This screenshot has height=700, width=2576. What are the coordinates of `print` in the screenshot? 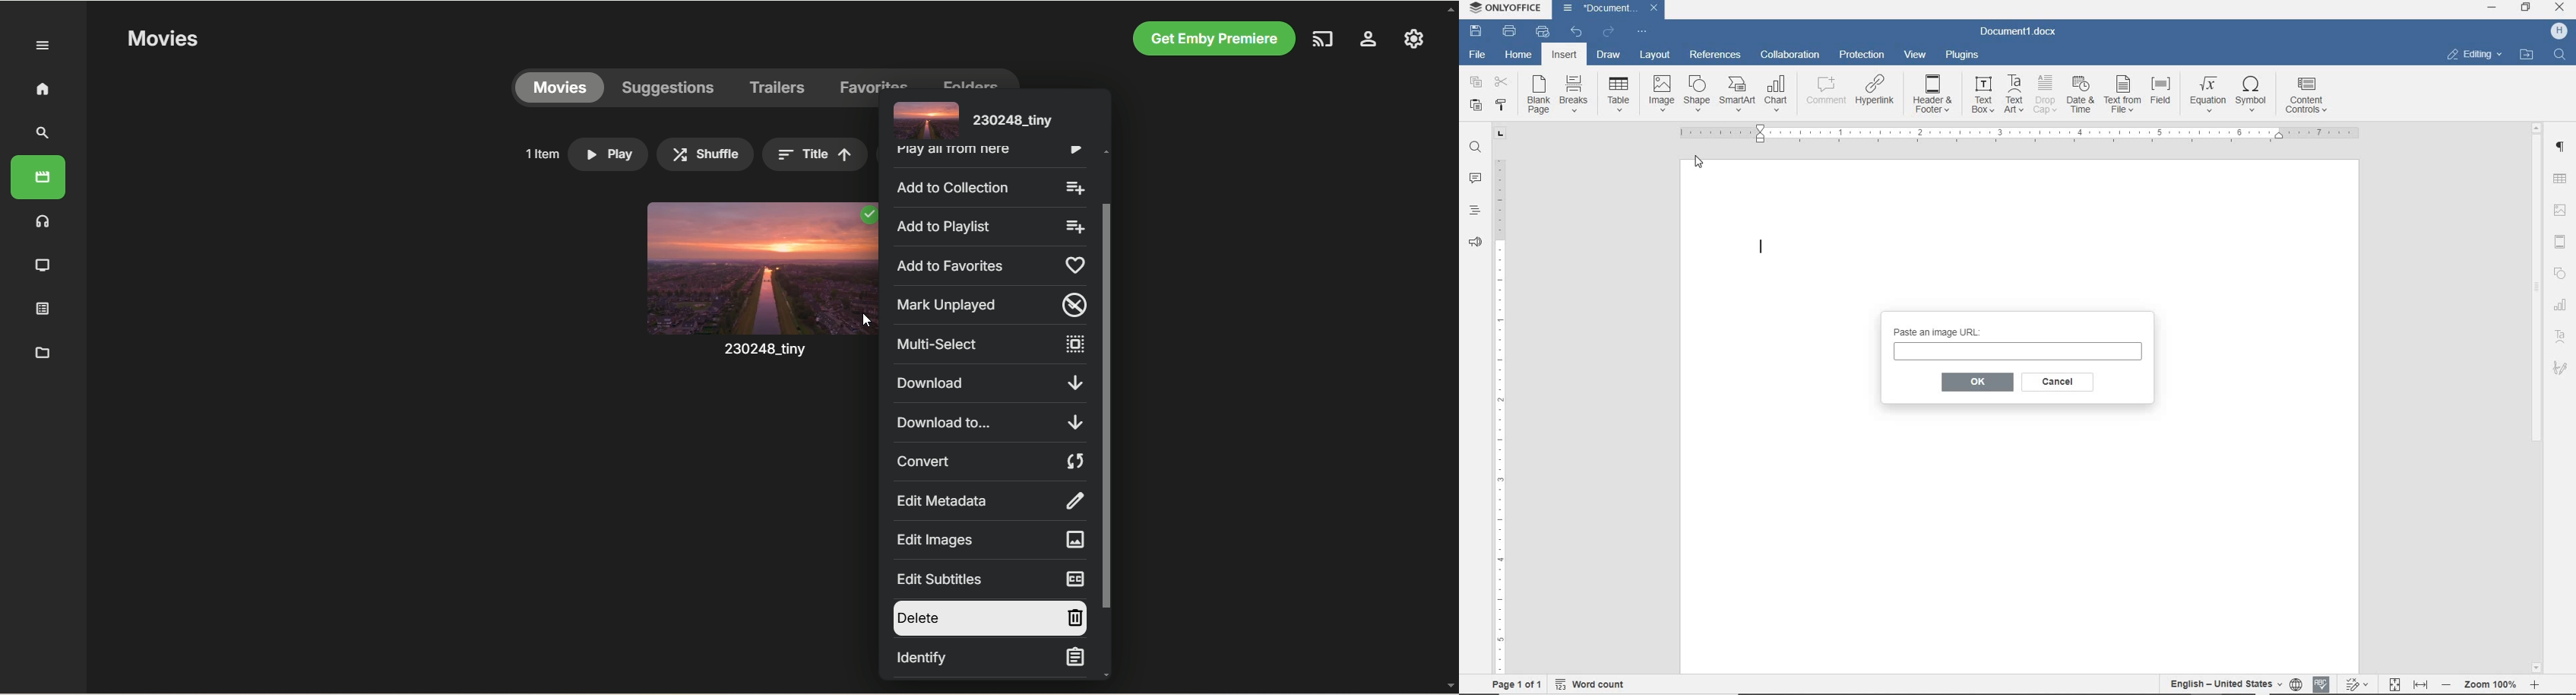 It's located at (1508, 32).